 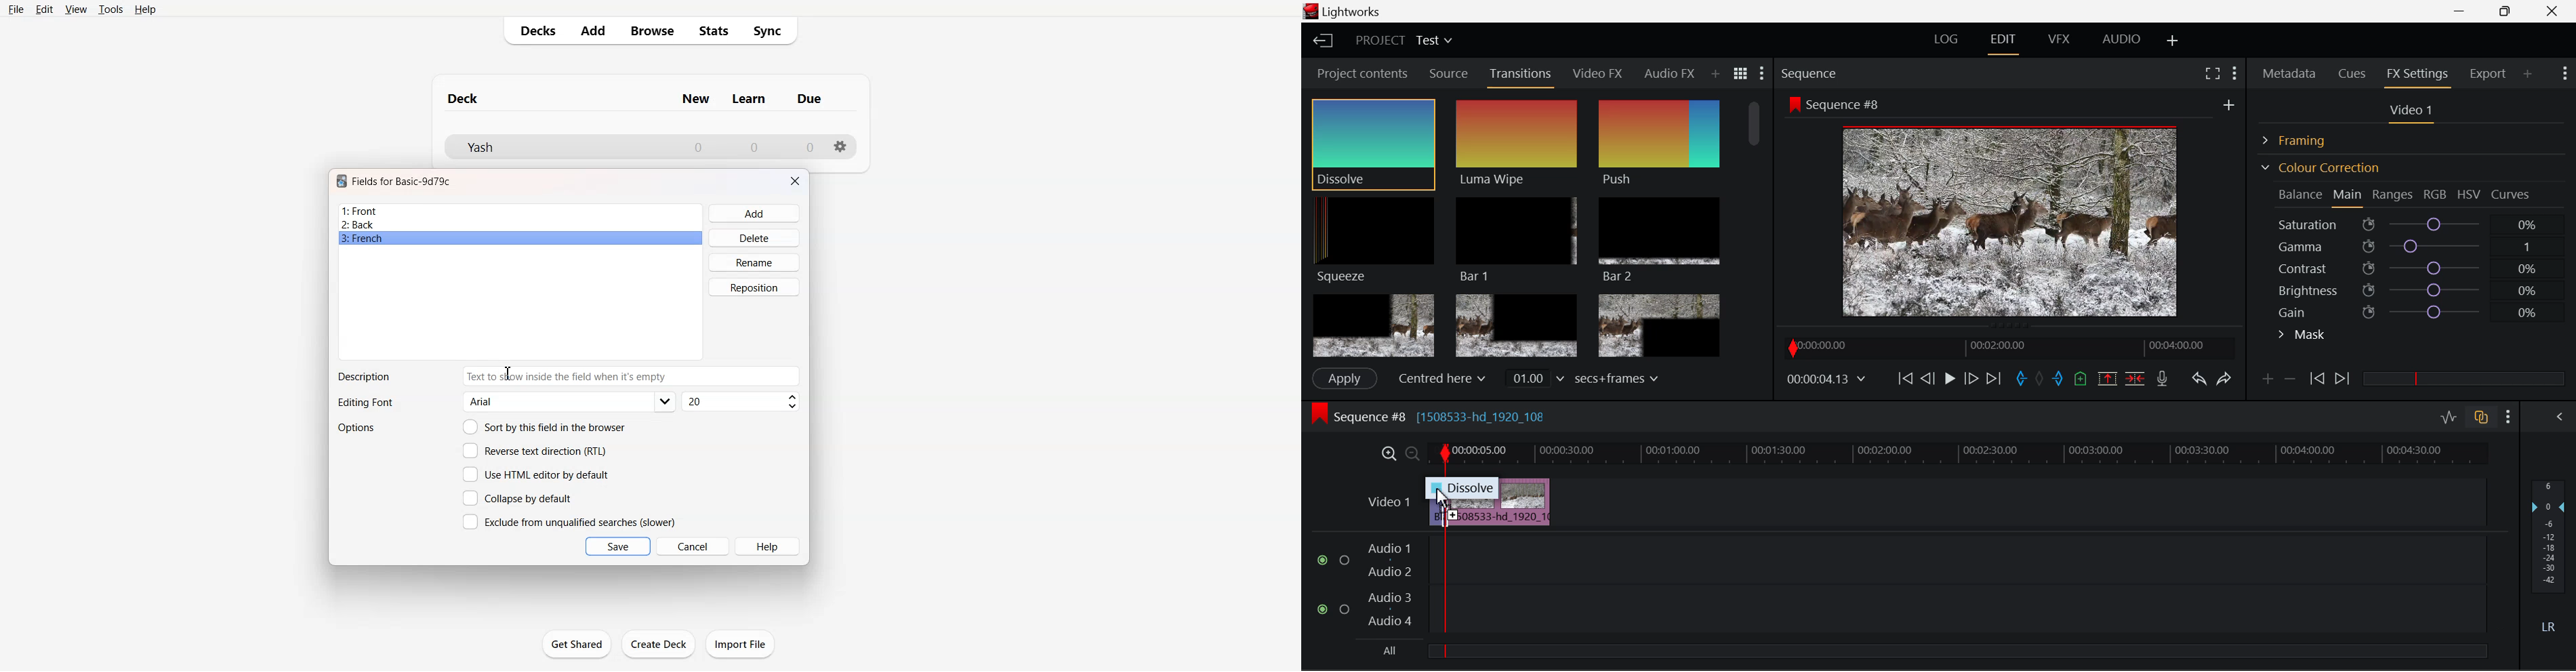 I want to click on Editing font options, so click(x=570, y=402).